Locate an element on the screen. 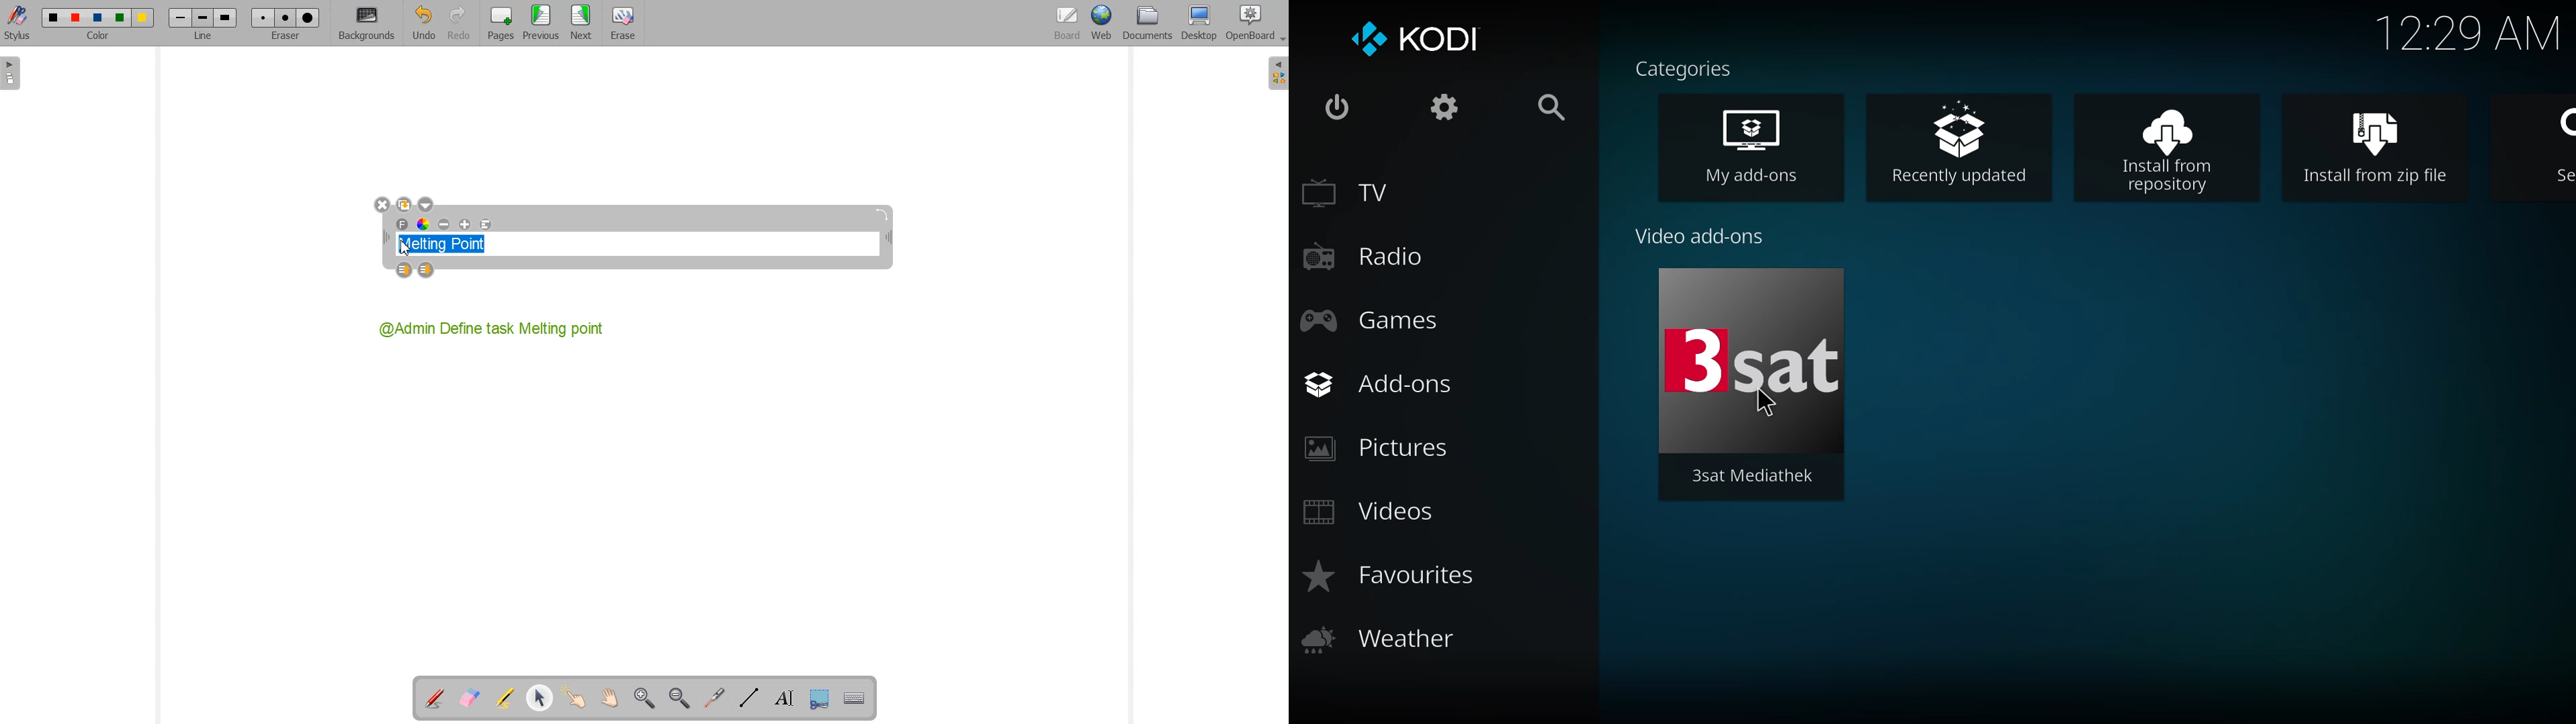 The width and height of the screenshot is (2576, 728). Layer Up is located at coordinates (406, 271).